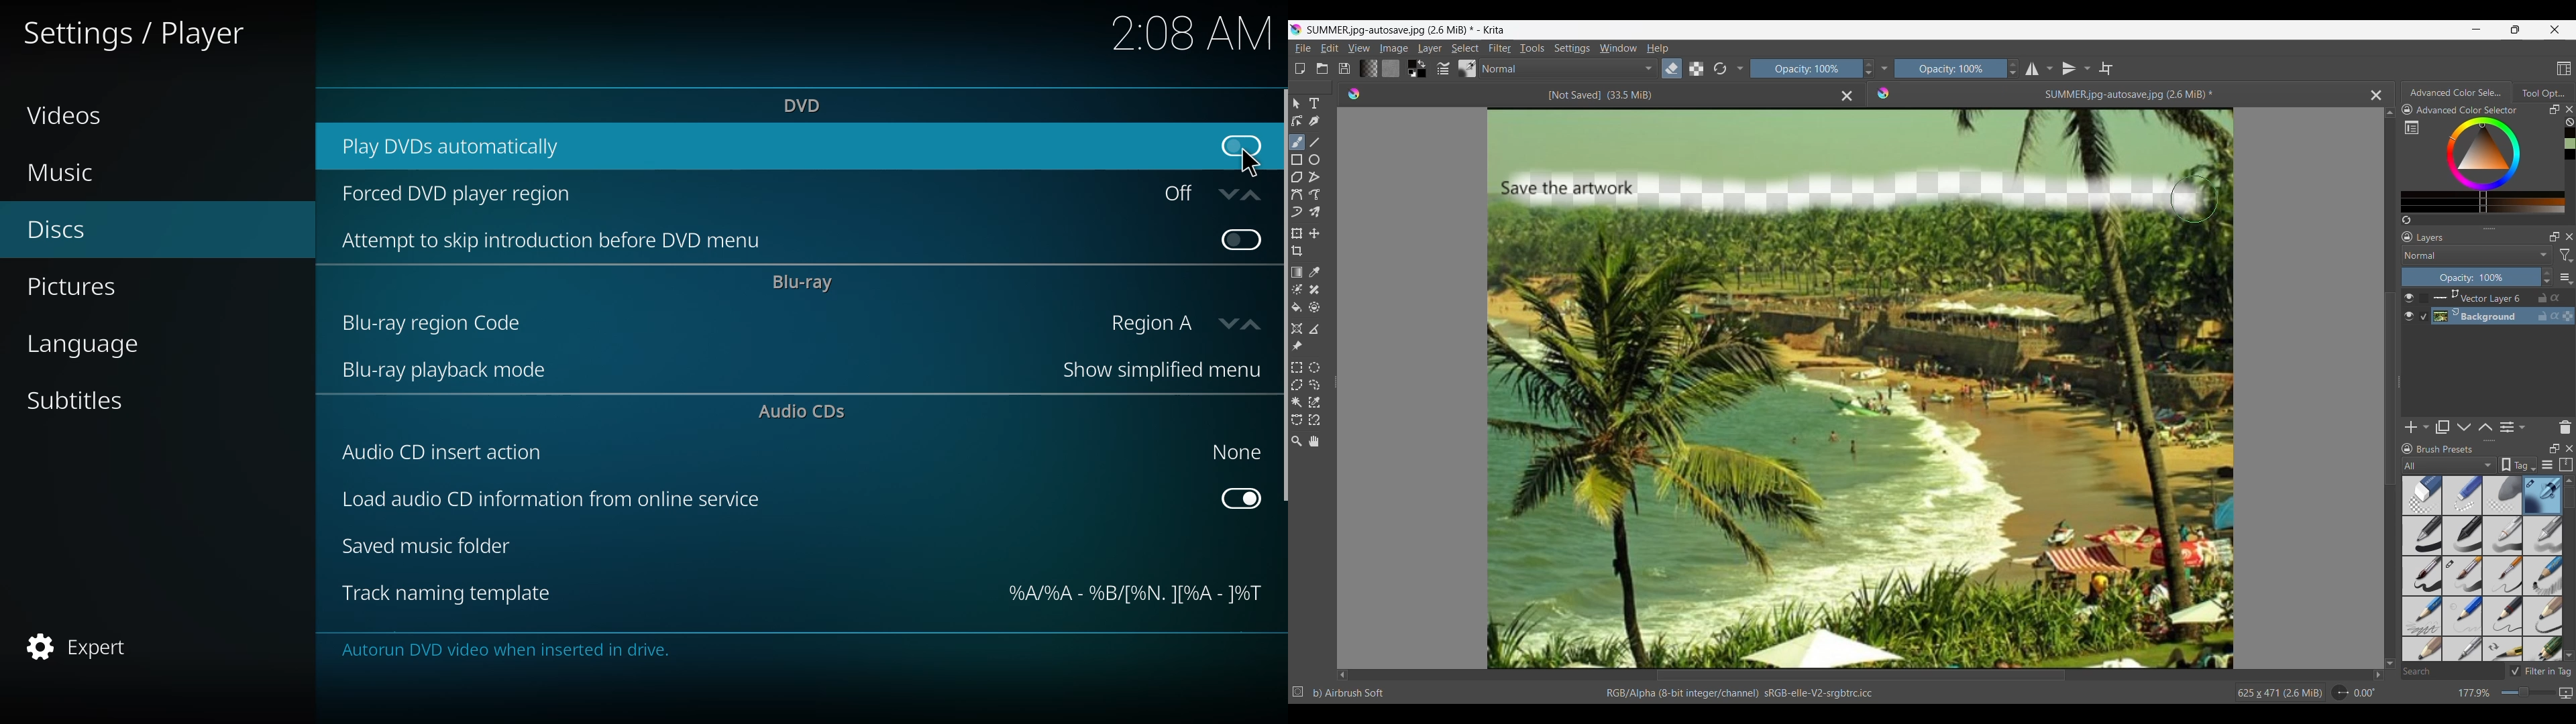  What do you see at coordinates (1241, 497) in the screenshot?
I see `enabled` at bounding box center [1241, 497].